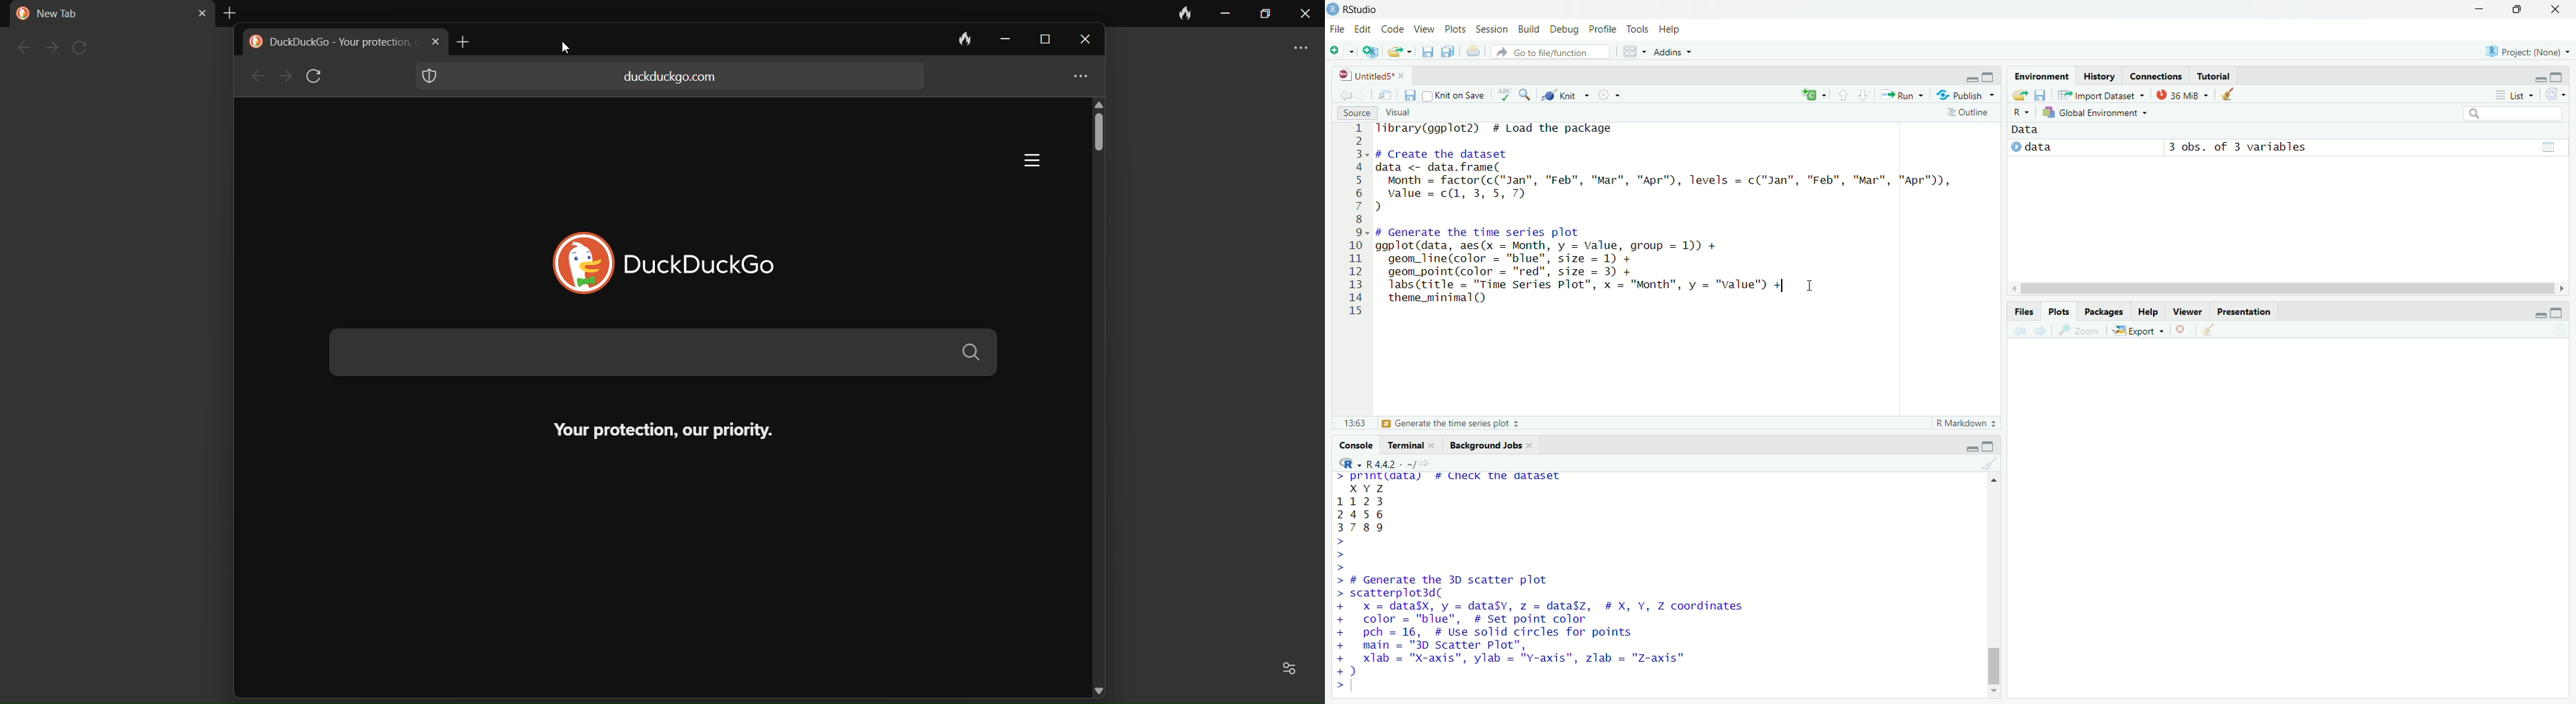 The width and height of the screenshot is (2576, 728). Describe the element at coordinates (2181, 95) in the screenshot. I see `36 MiB` at that location.